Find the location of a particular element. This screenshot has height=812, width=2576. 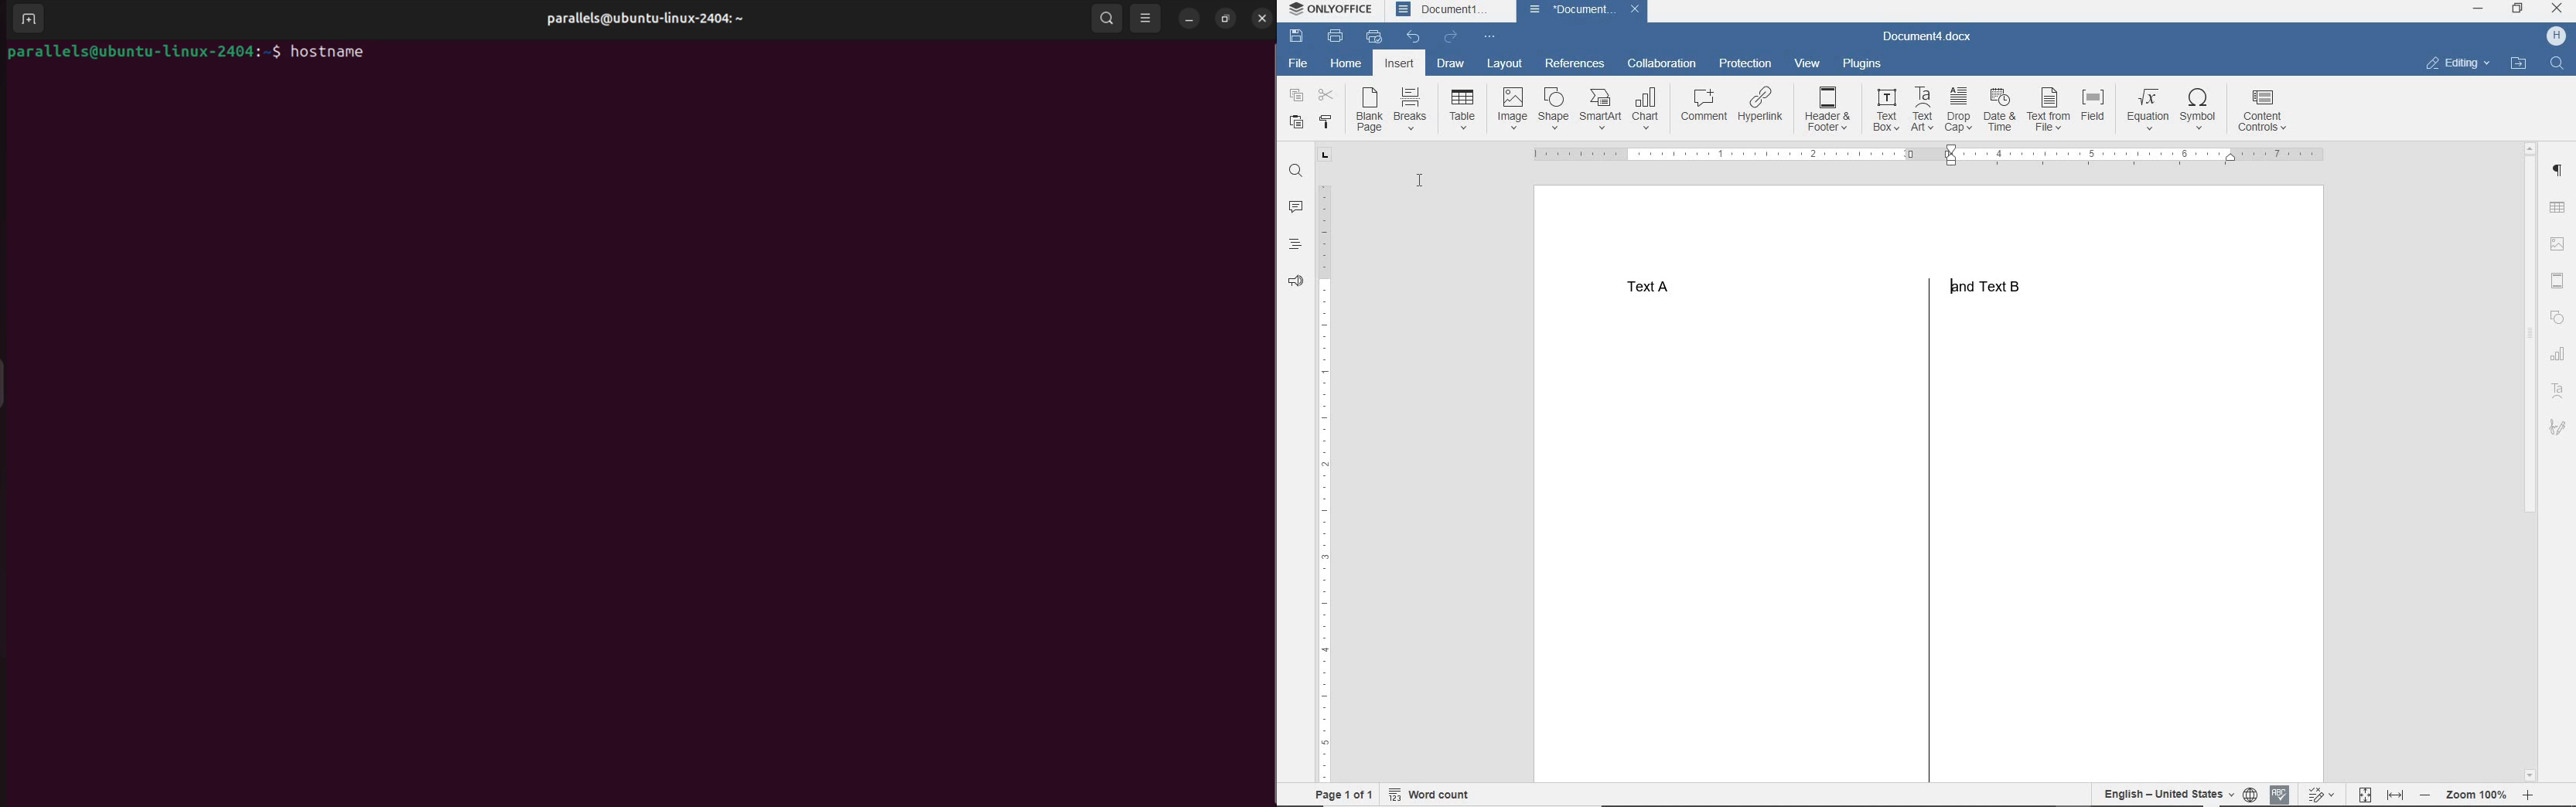

DOCUMENT NAME is located at coordinates (1927, 38).